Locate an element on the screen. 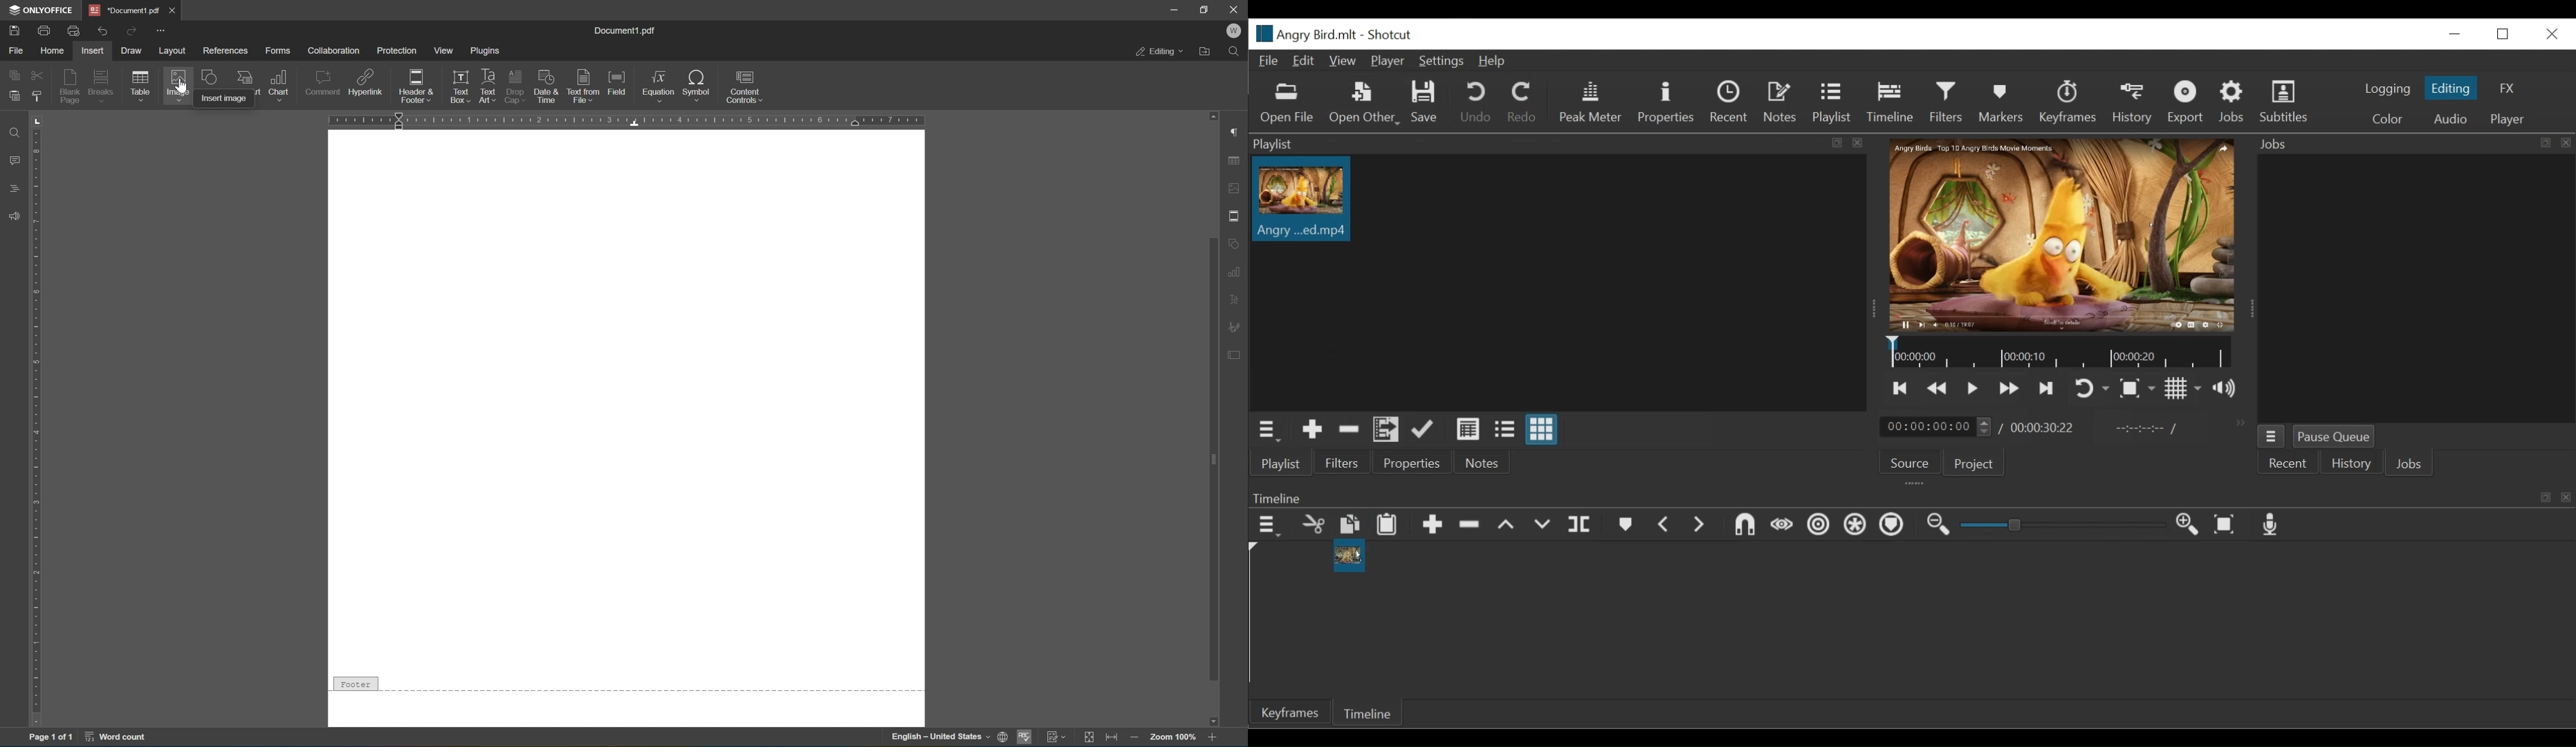 The height and width of the screenshot is (756, 2576). ruler is located at coordinates (37, 434).